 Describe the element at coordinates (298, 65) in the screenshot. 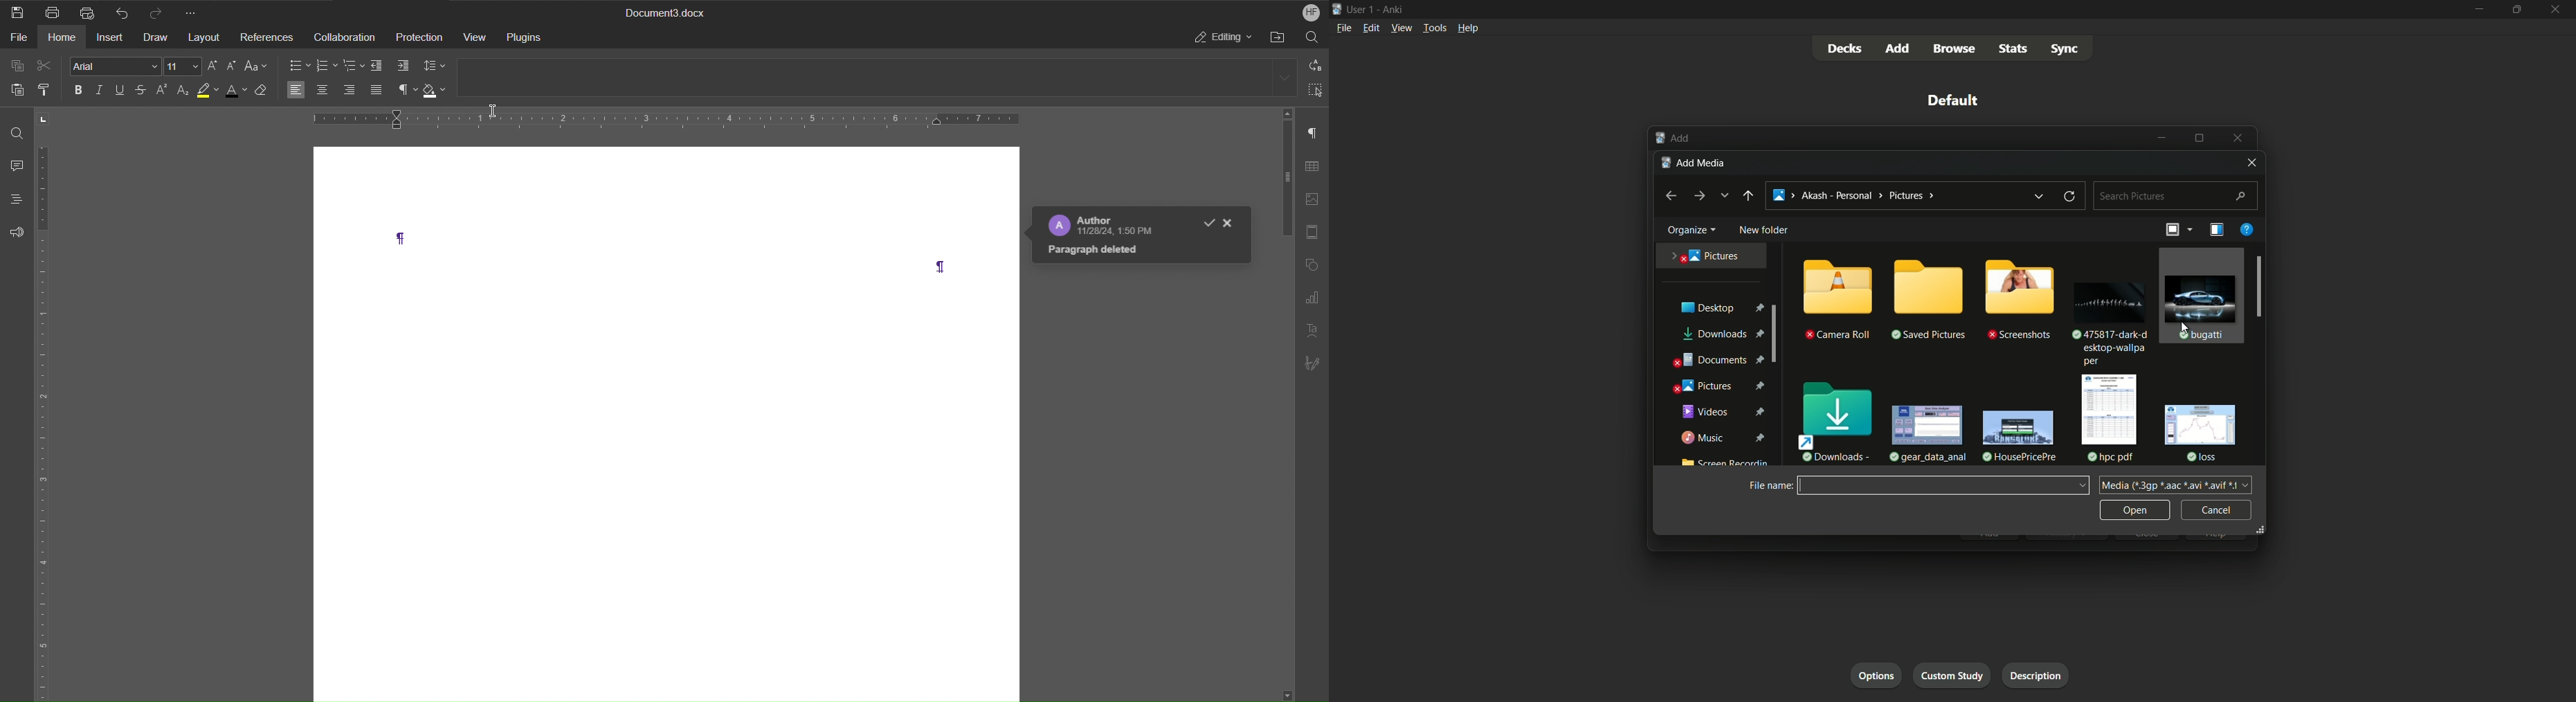

I see `Bullets` at that location.